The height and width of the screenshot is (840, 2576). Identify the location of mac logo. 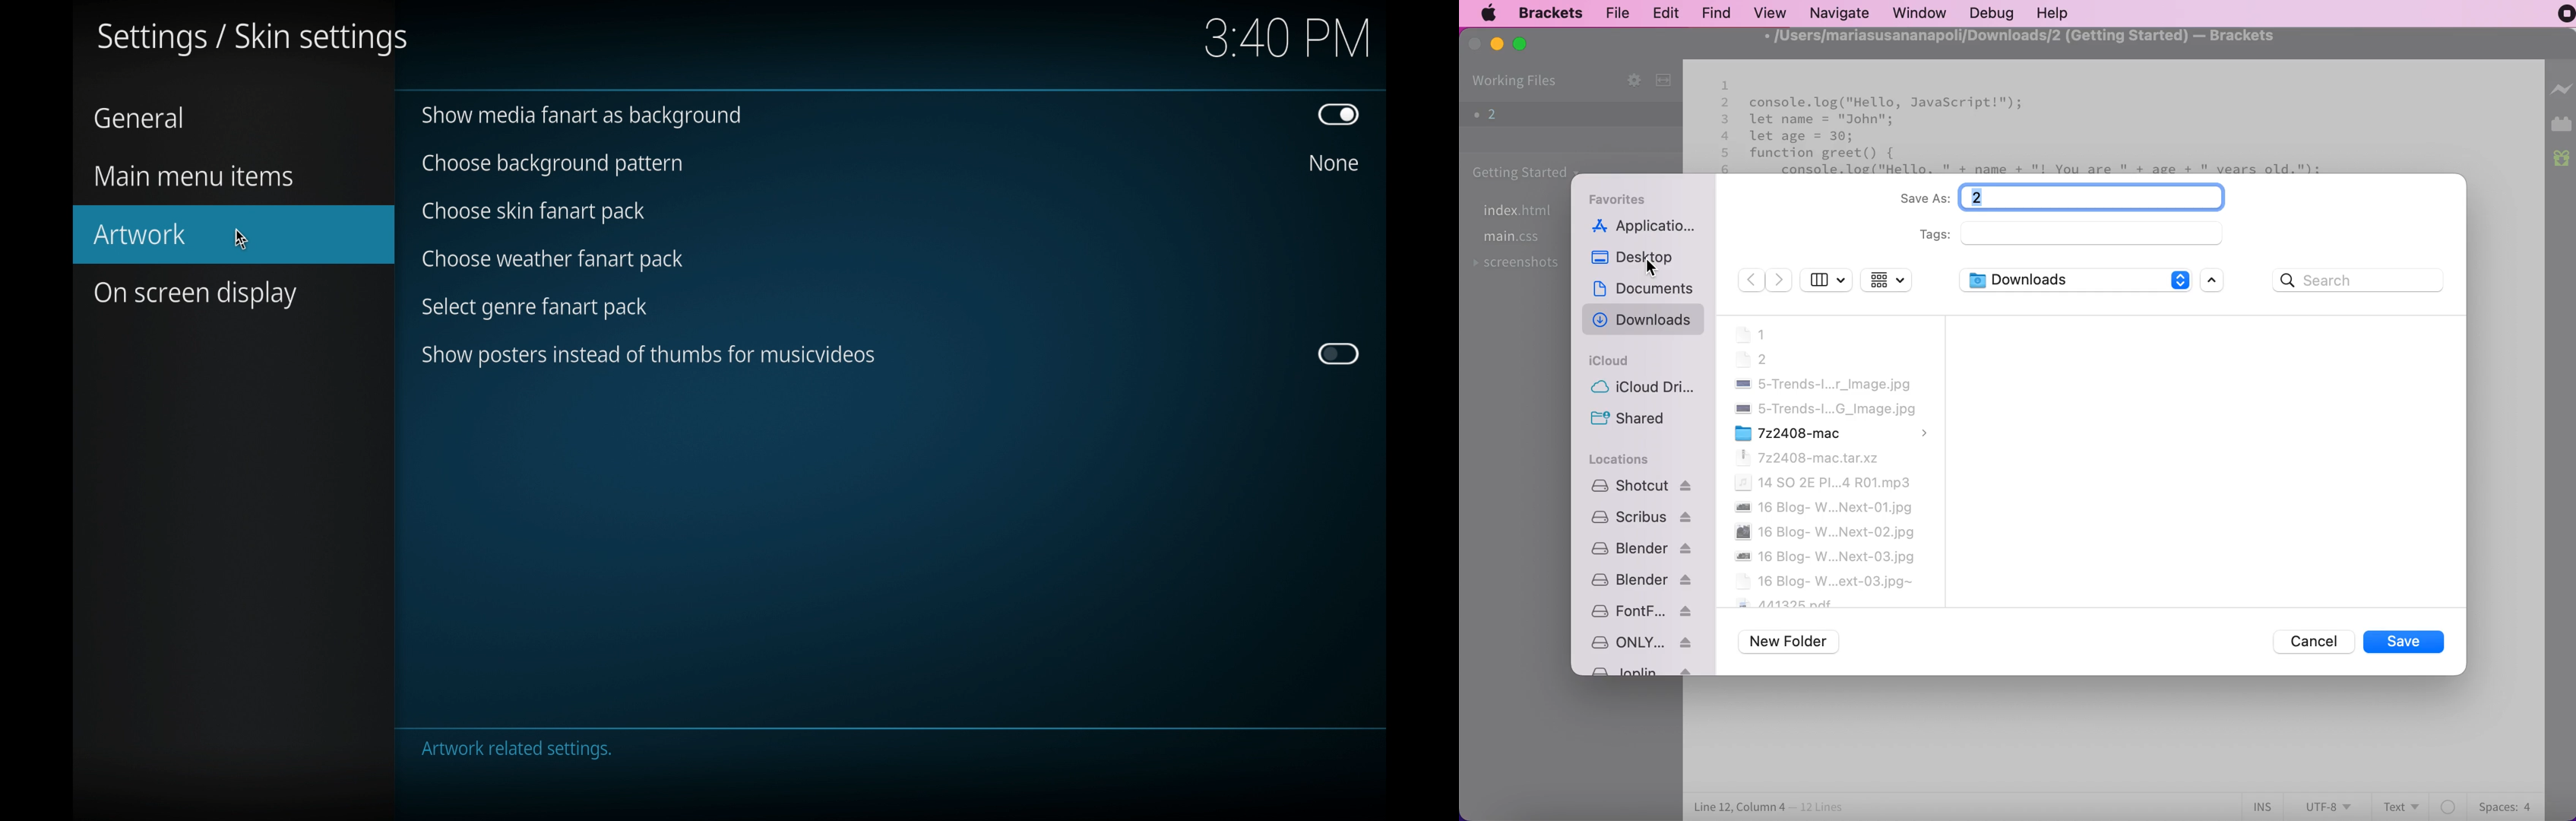
(1491, 13).